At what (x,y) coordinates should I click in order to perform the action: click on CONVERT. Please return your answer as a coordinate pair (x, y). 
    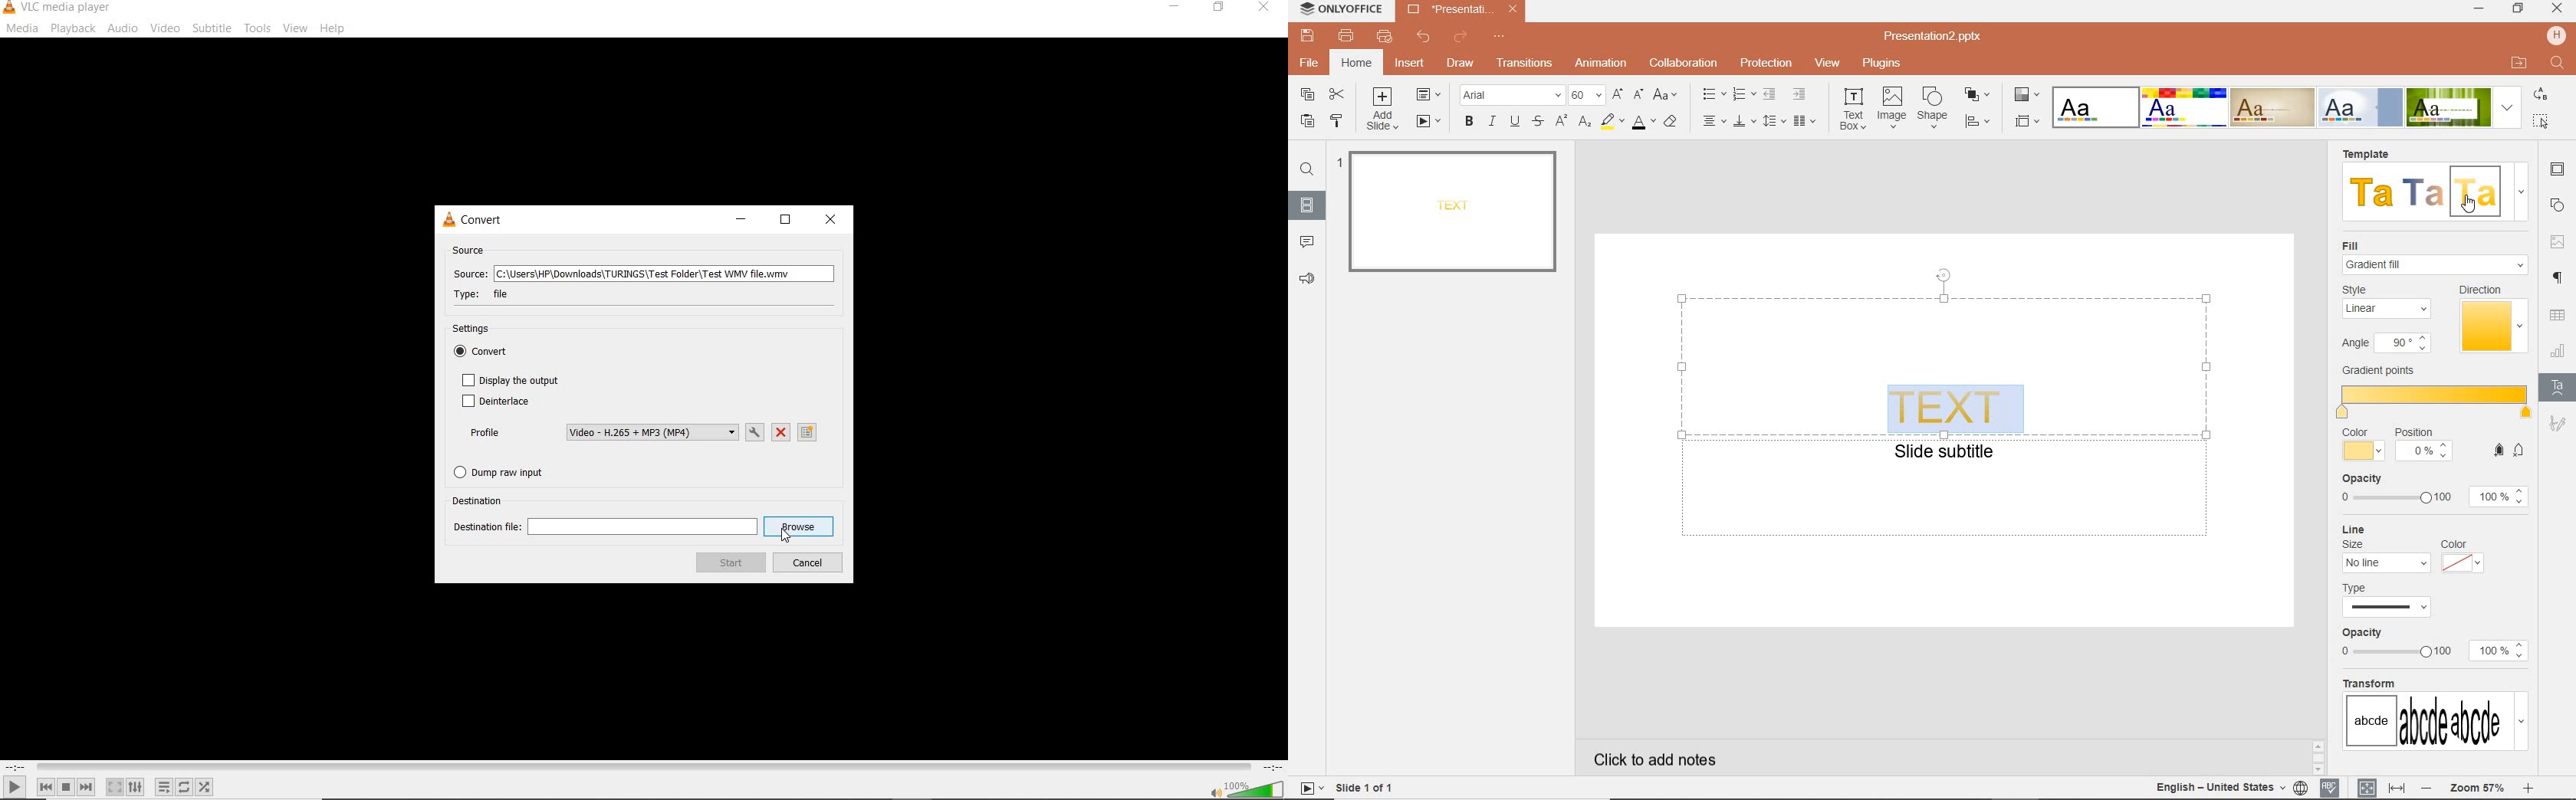
    Looking at the image, I should click on (482, 220).